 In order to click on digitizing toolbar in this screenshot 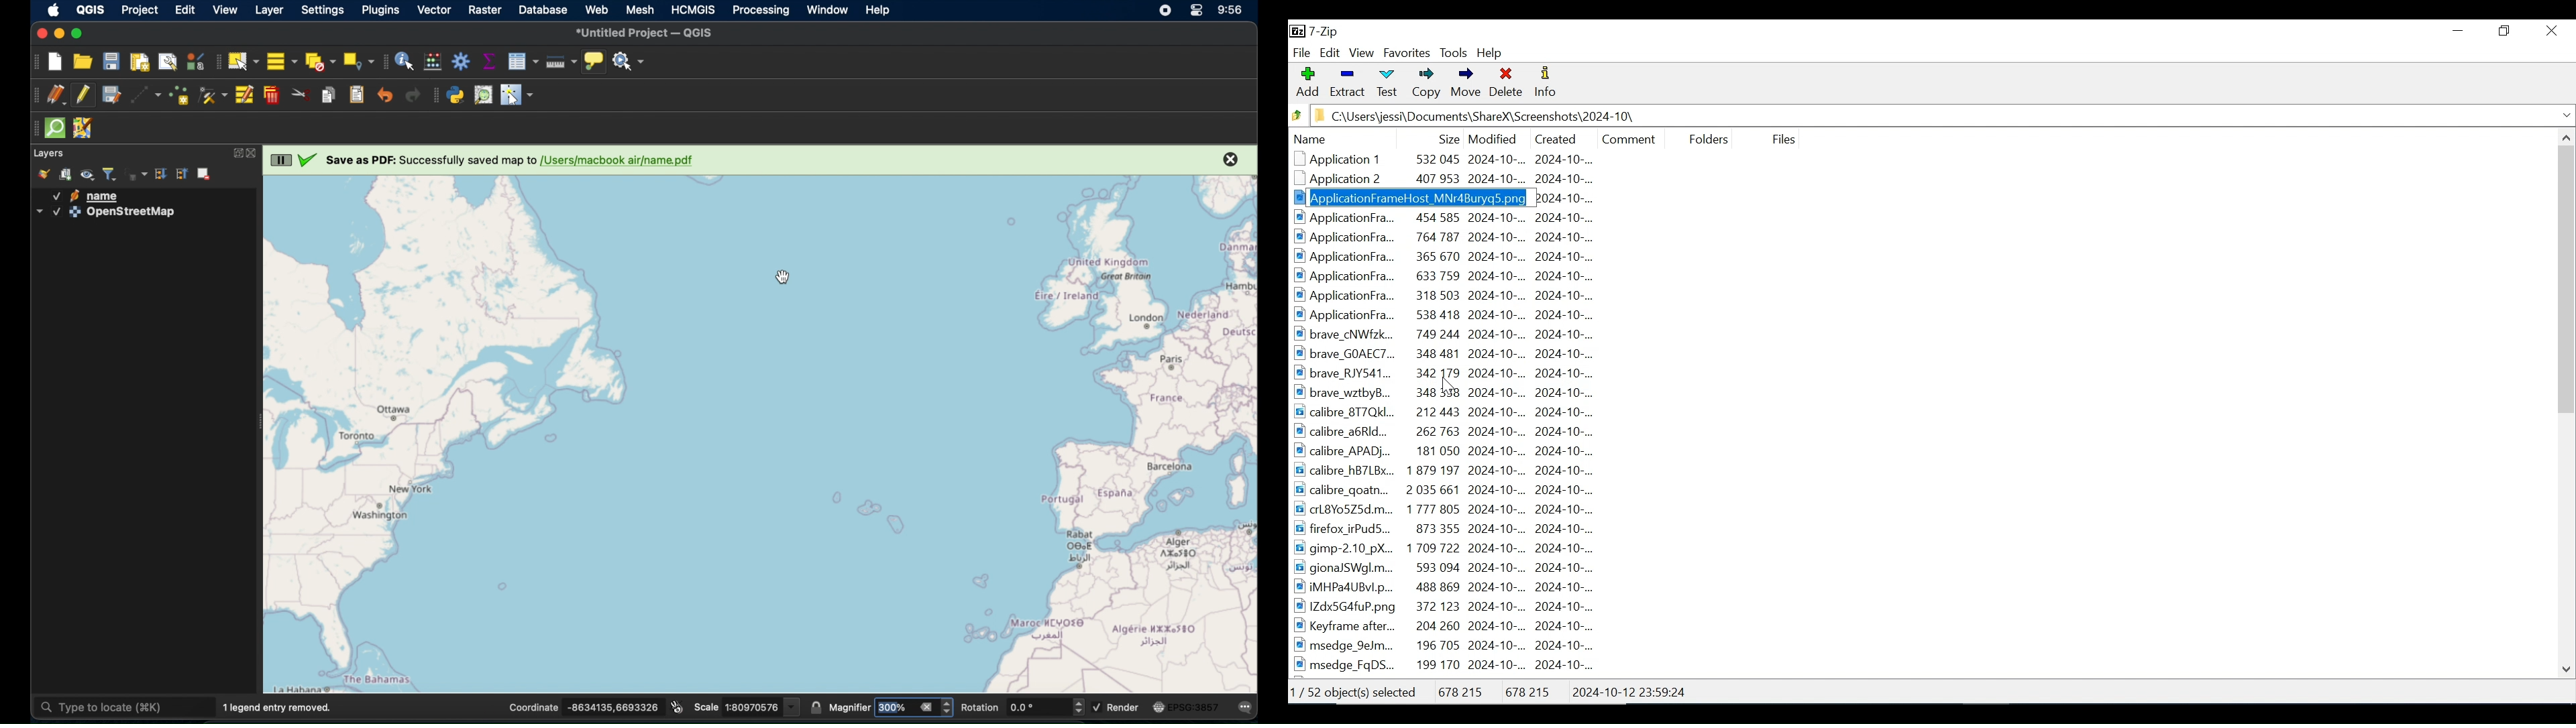, I will do `click(34, 97)`.